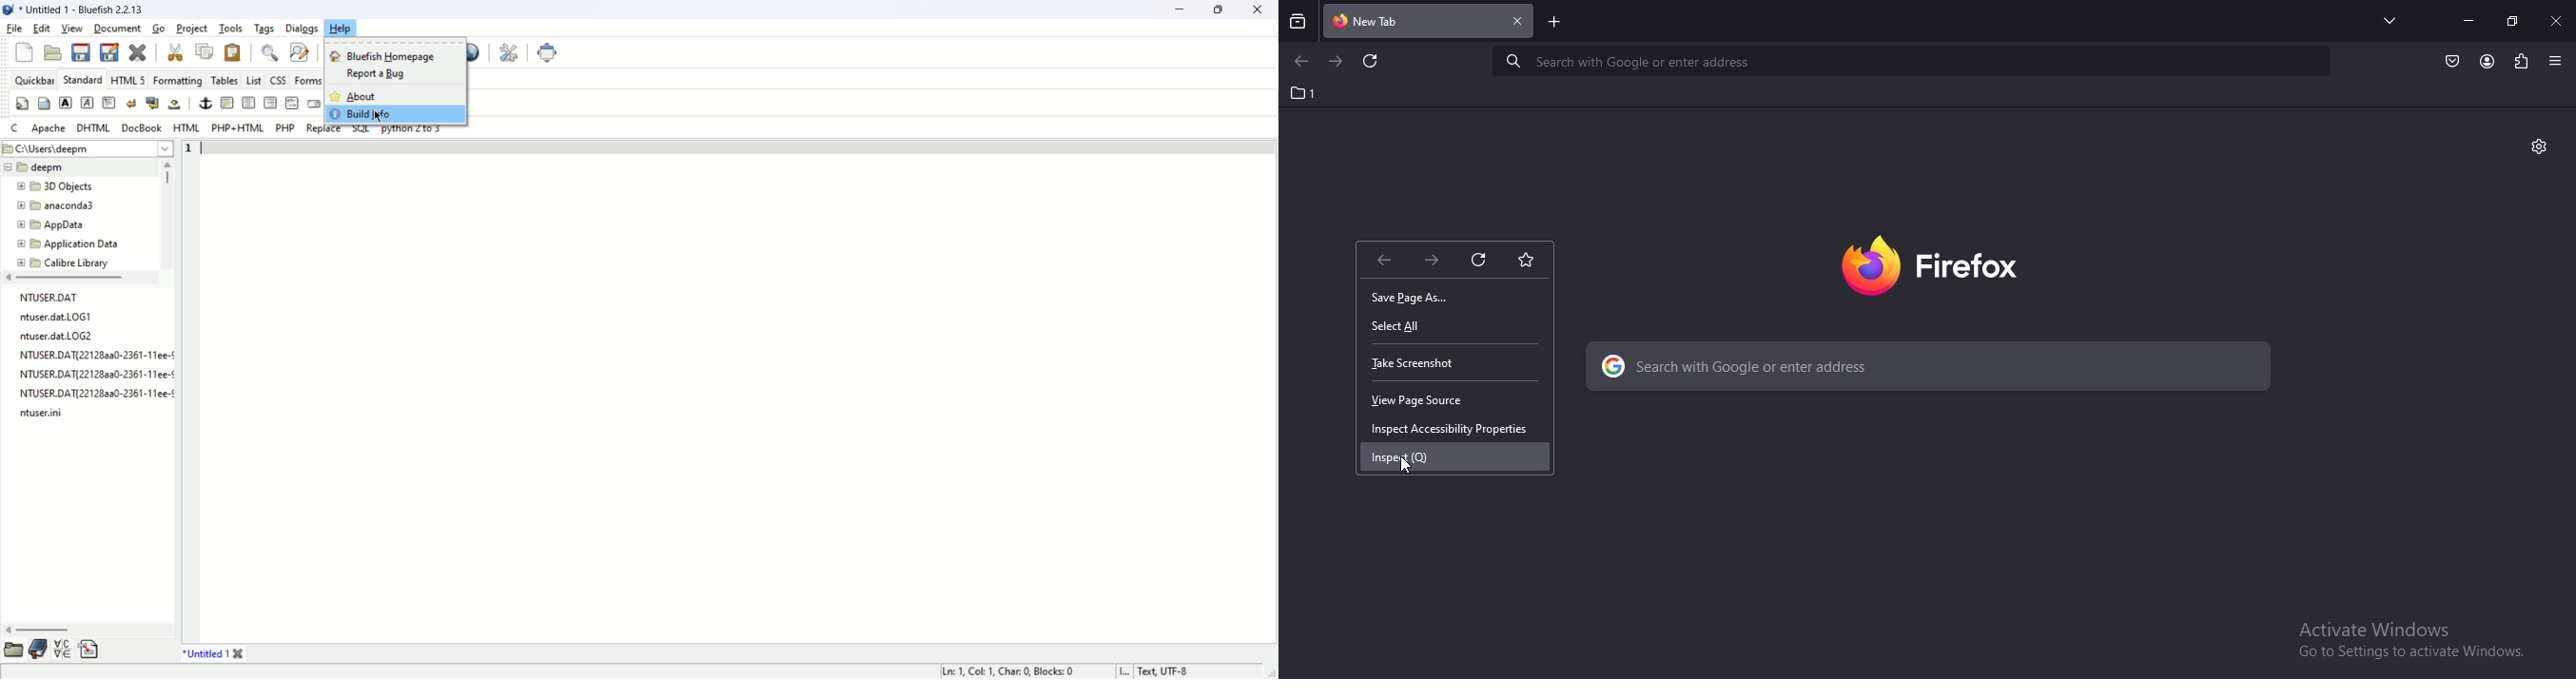 Image resolution: width=2576 pixels, height=700 pixels. What do you see at coordinates (1941, 266) in the screenshot?
I see `image` at bounding box center [1941, 266].